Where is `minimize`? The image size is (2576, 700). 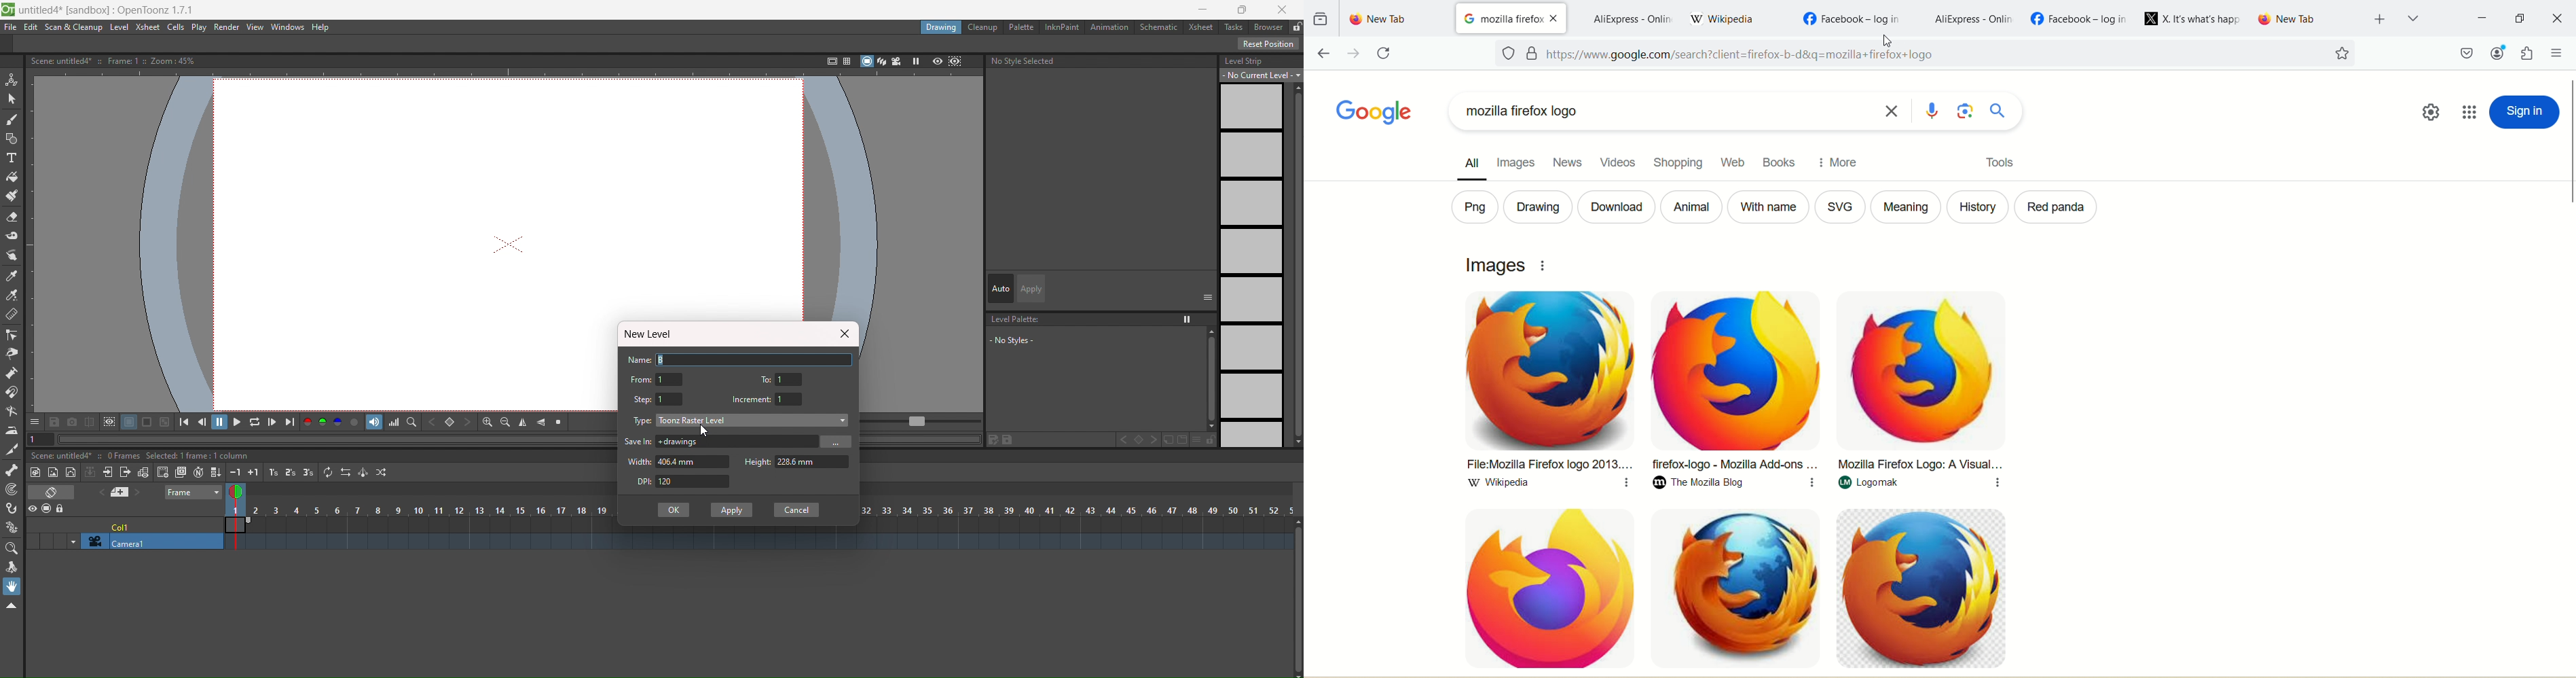
minimize is located at coordinates (2482, 17).